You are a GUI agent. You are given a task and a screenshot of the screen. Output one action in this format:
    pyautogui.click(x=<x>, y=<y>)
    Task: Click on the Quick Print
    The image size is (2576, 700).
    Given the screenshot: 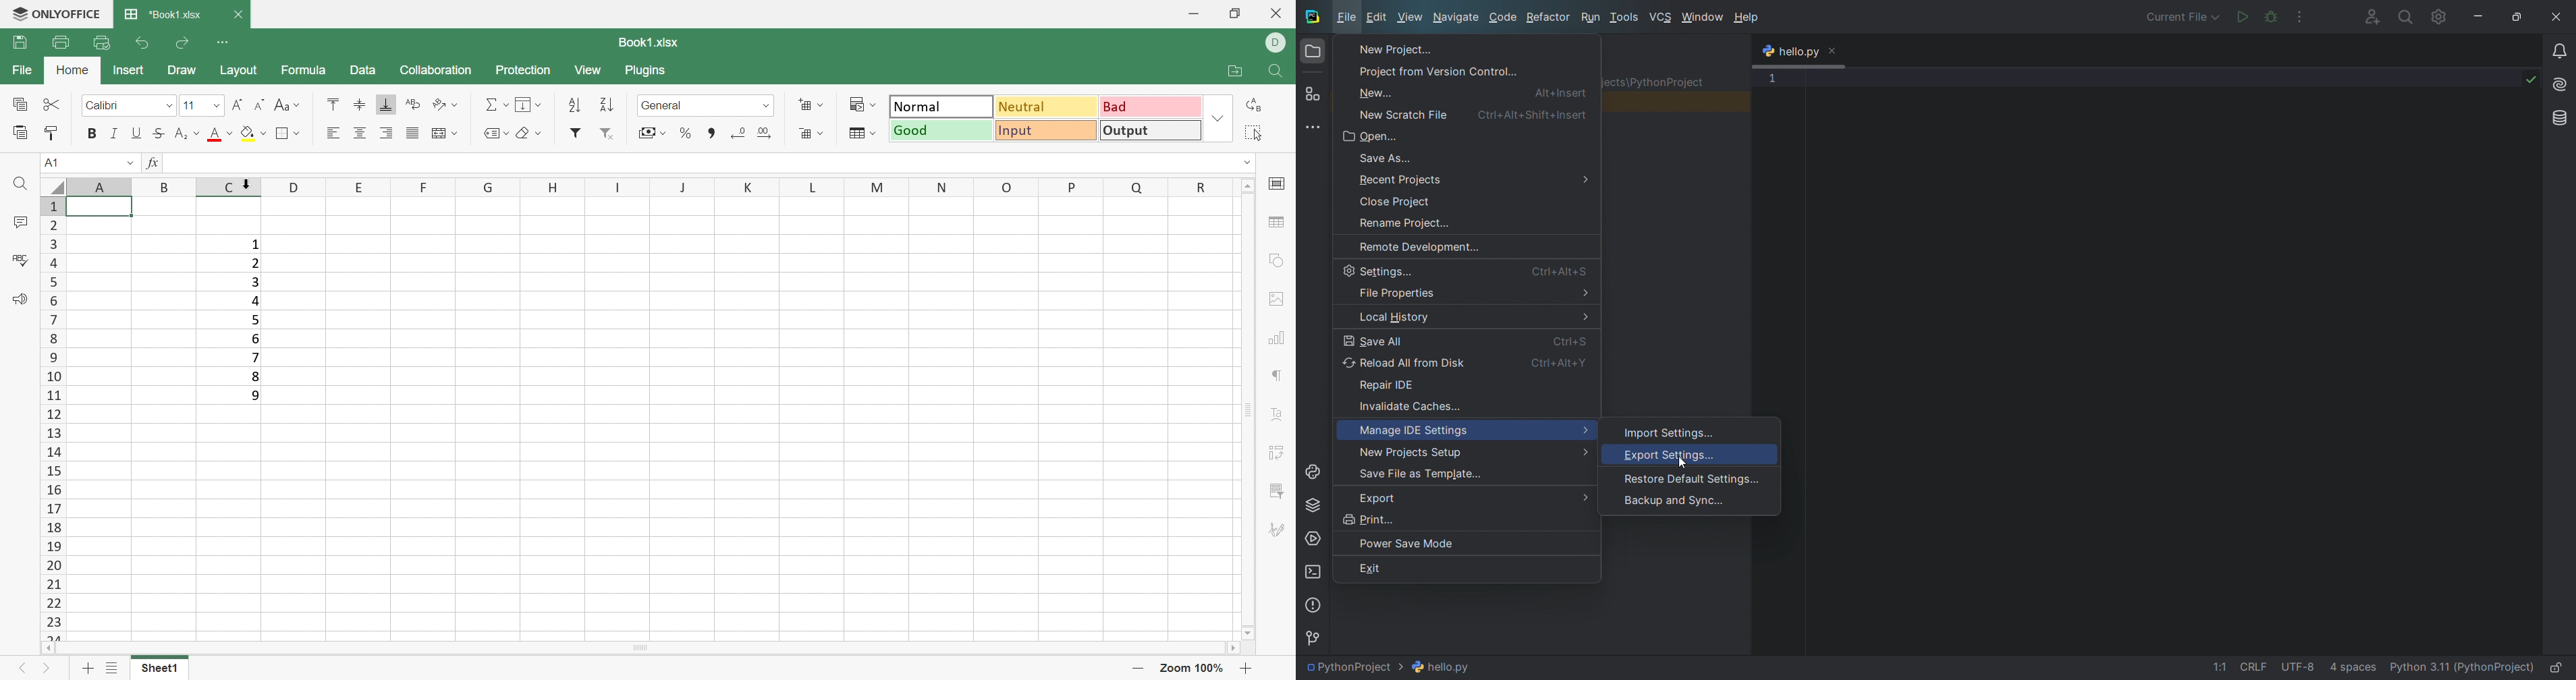 What is the action you would take?
    pyautogui.click(x=100, y=45)
    